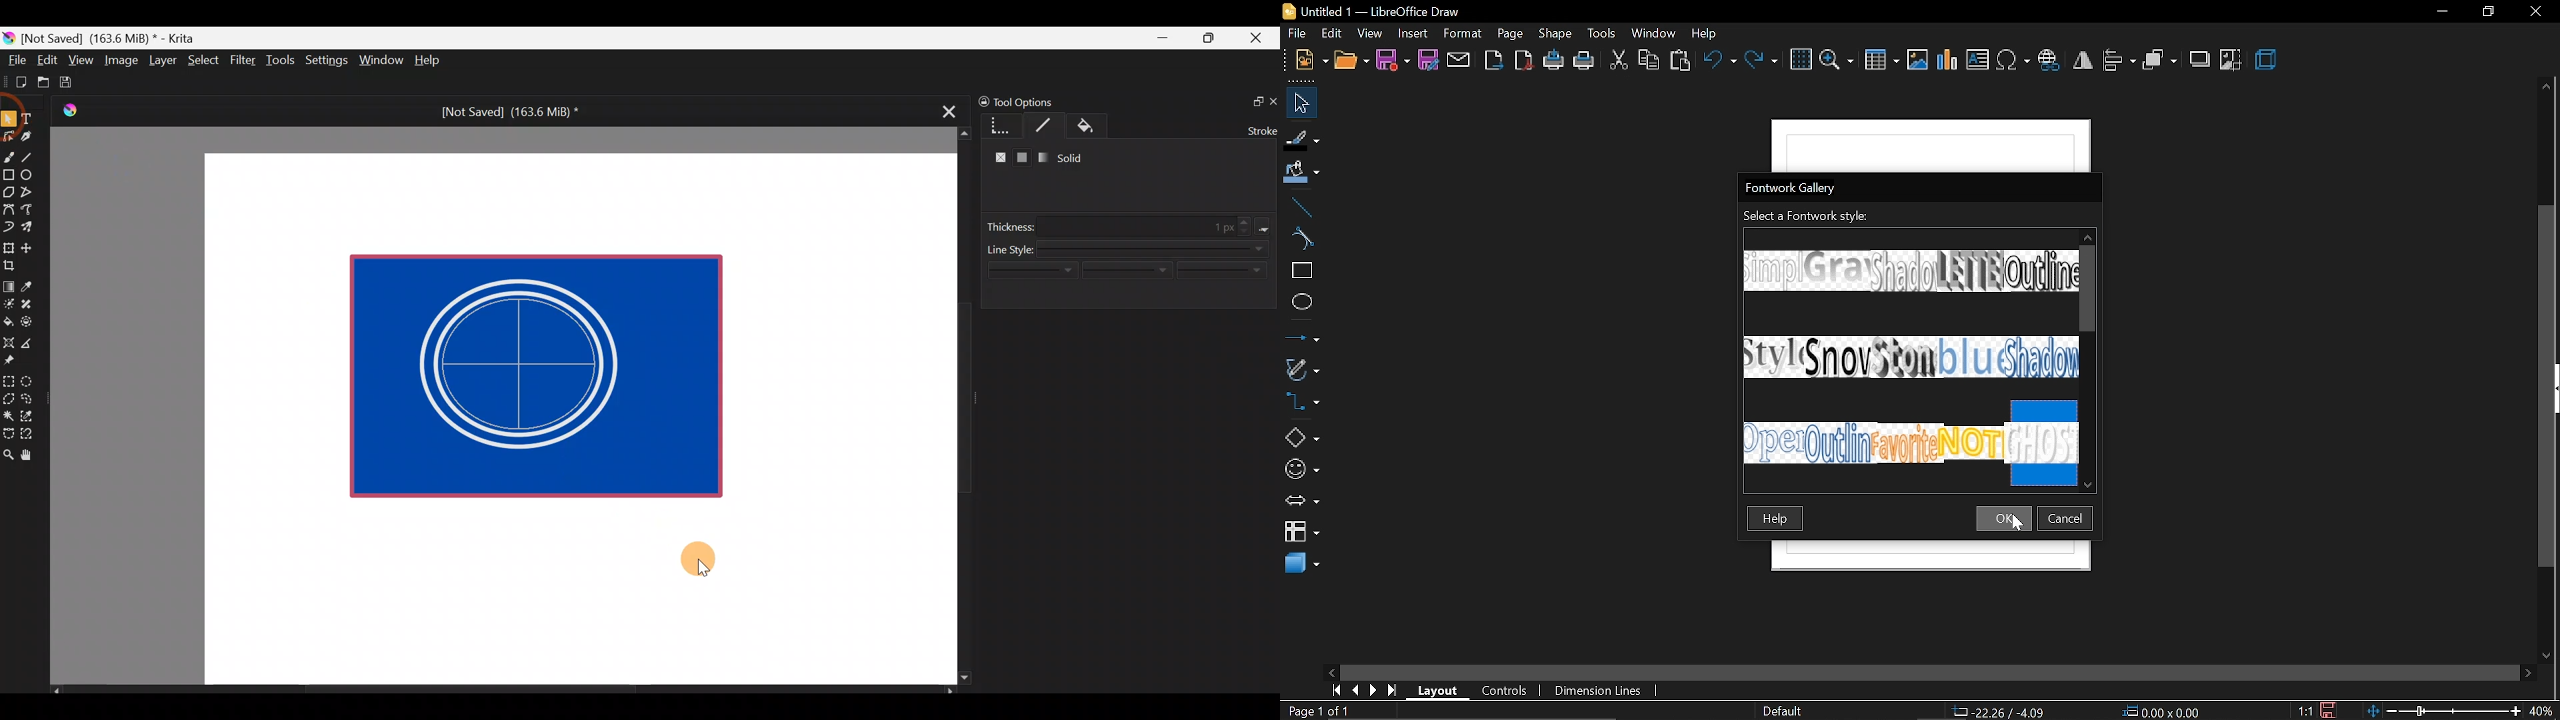  What do you see at coordinates (2528, 674) in the screenshot?
I see `move right` at bounding box center [2528, 674].